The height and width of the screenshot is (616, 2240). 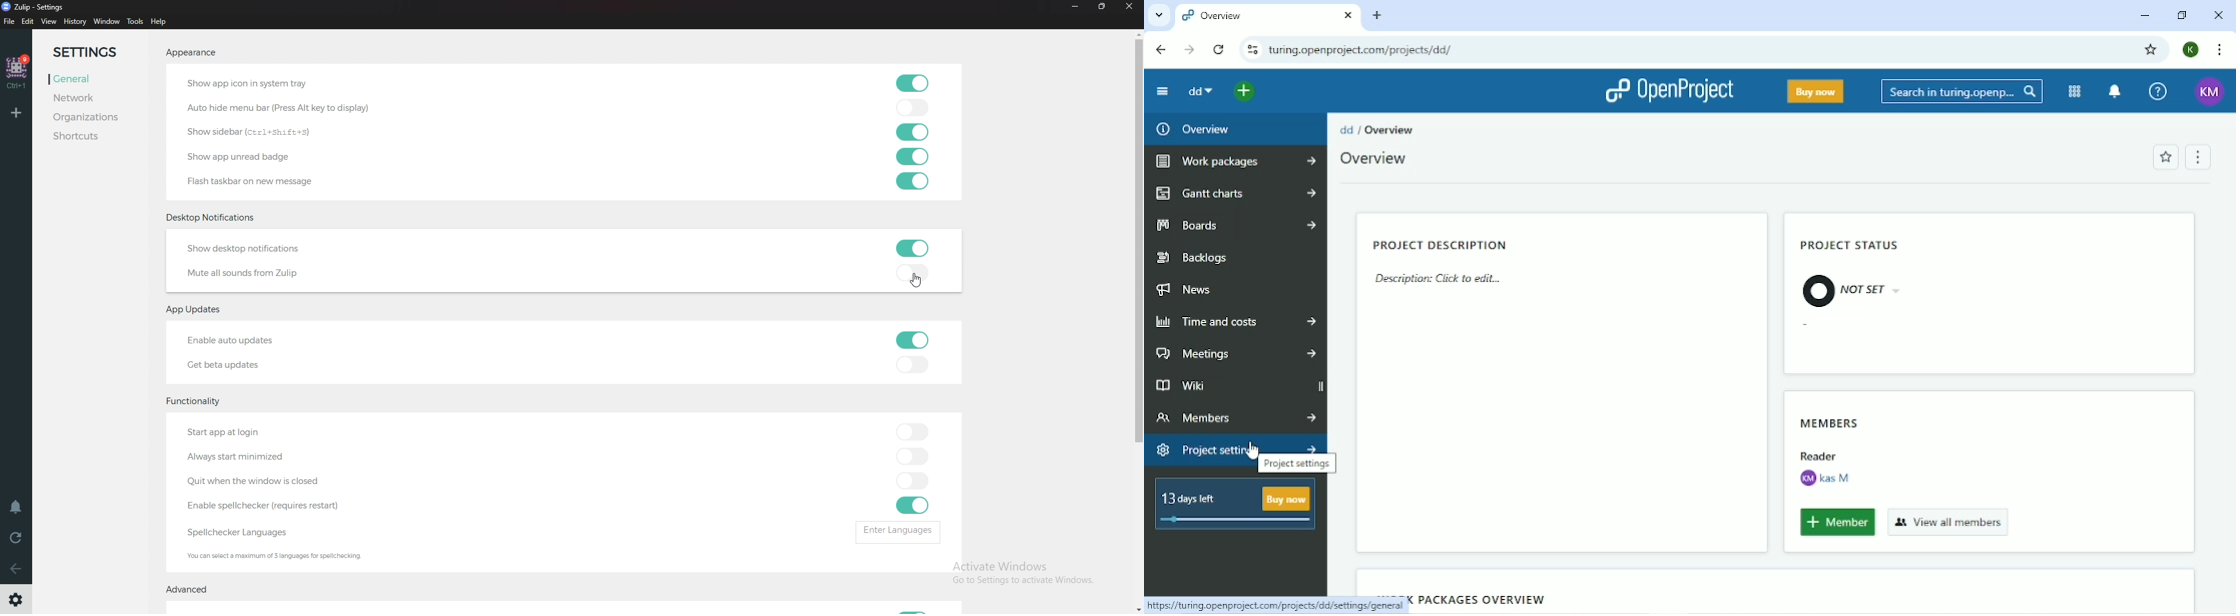 I want to click on OpenProject, so click(x=1670, y=90).